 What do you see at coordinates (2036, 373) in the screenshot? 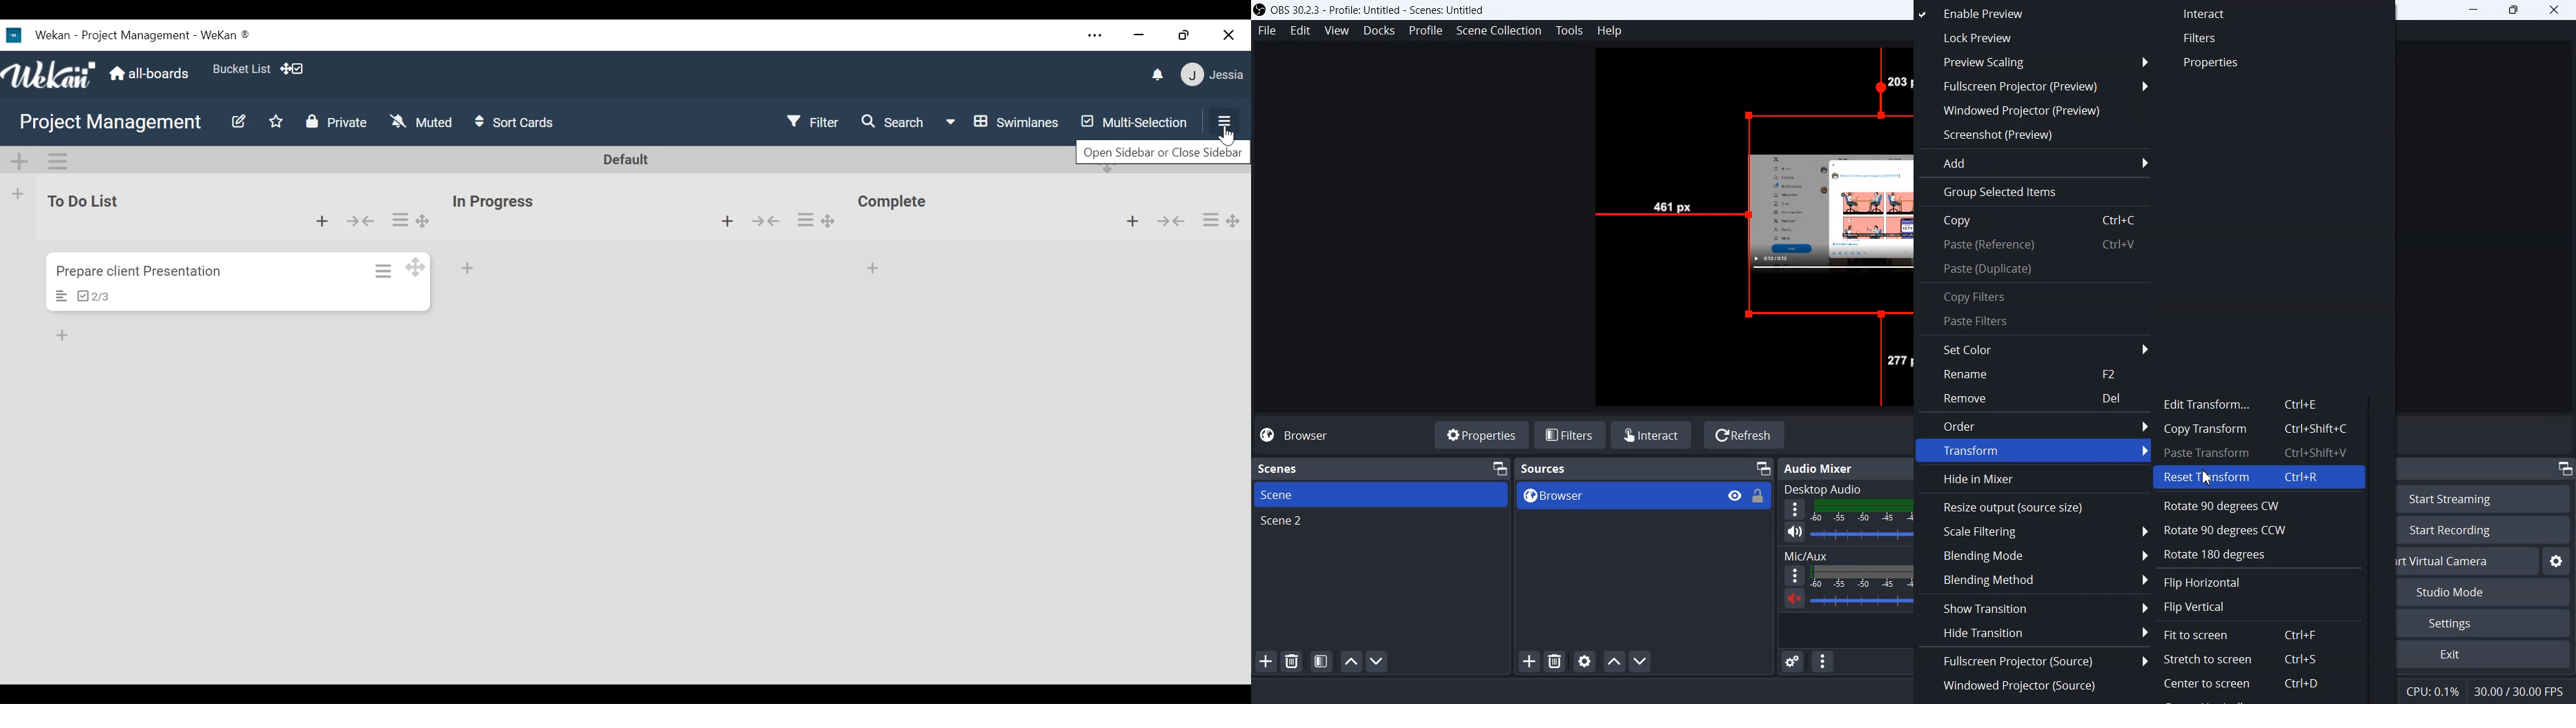
I see `Rename` at bounding box center [2036, 373].